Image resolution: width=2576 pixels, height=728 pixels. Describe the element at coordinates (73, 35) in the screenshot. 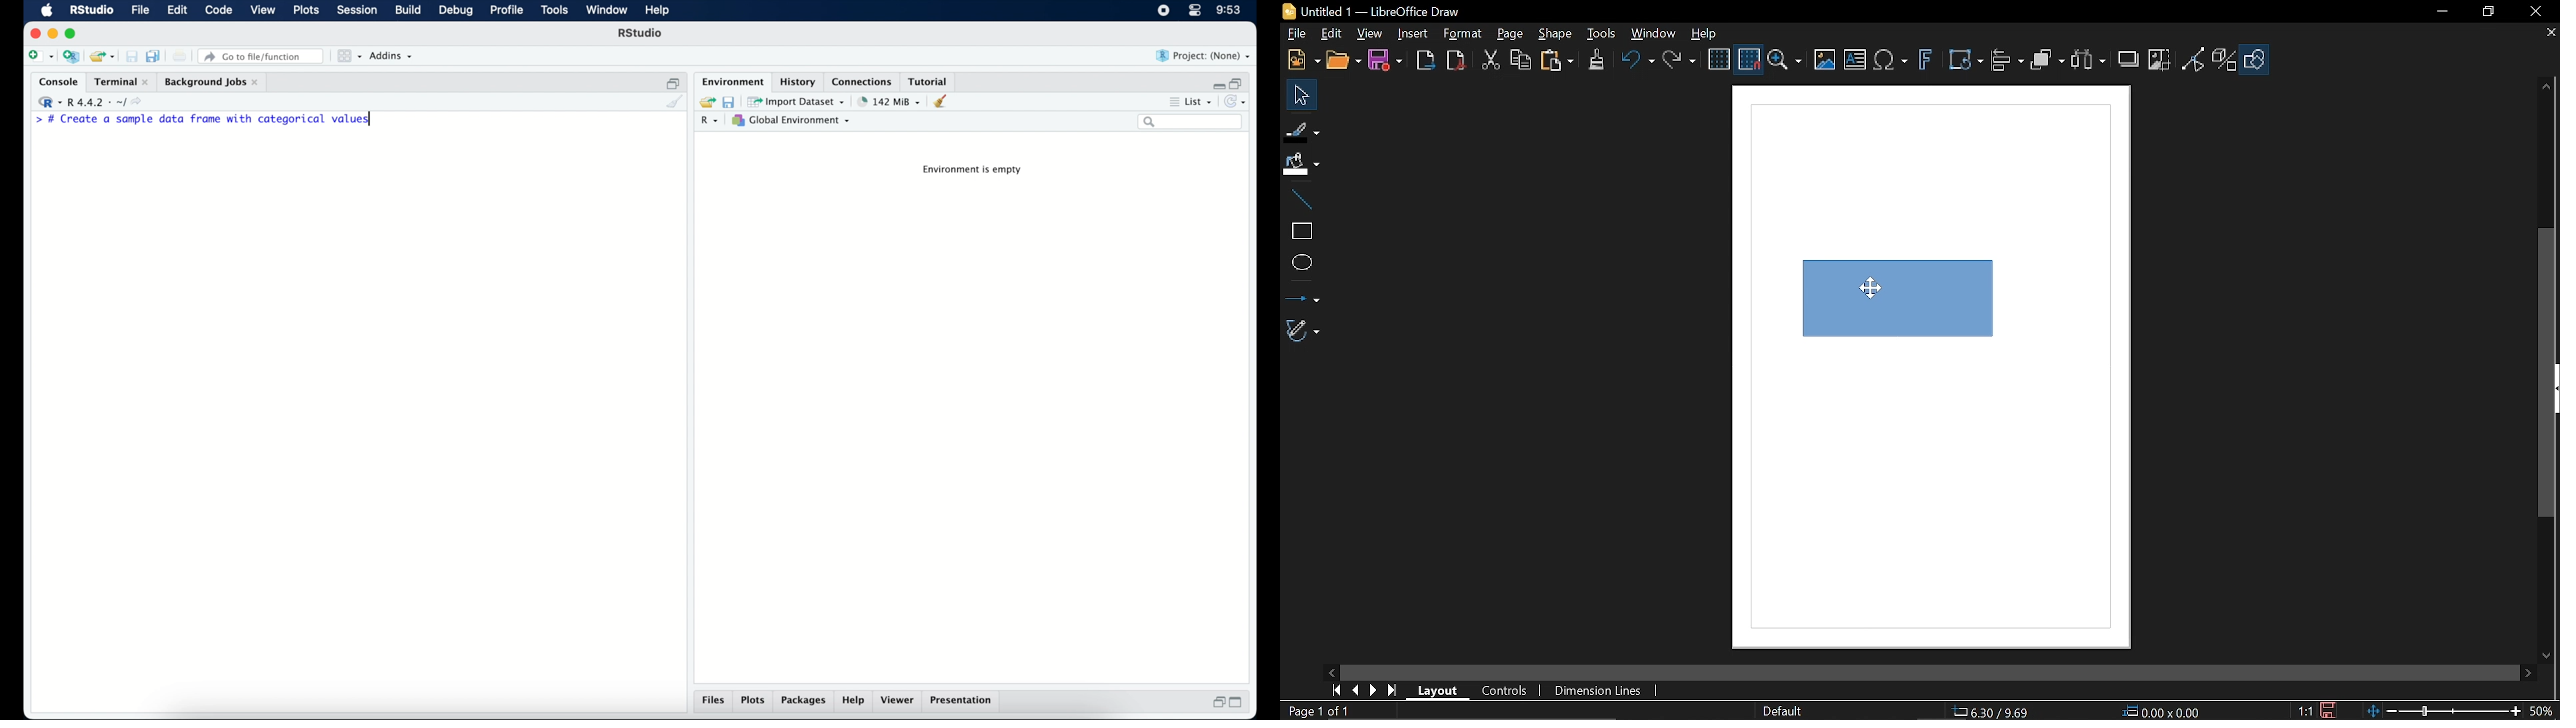

I see `maximize` at that location.